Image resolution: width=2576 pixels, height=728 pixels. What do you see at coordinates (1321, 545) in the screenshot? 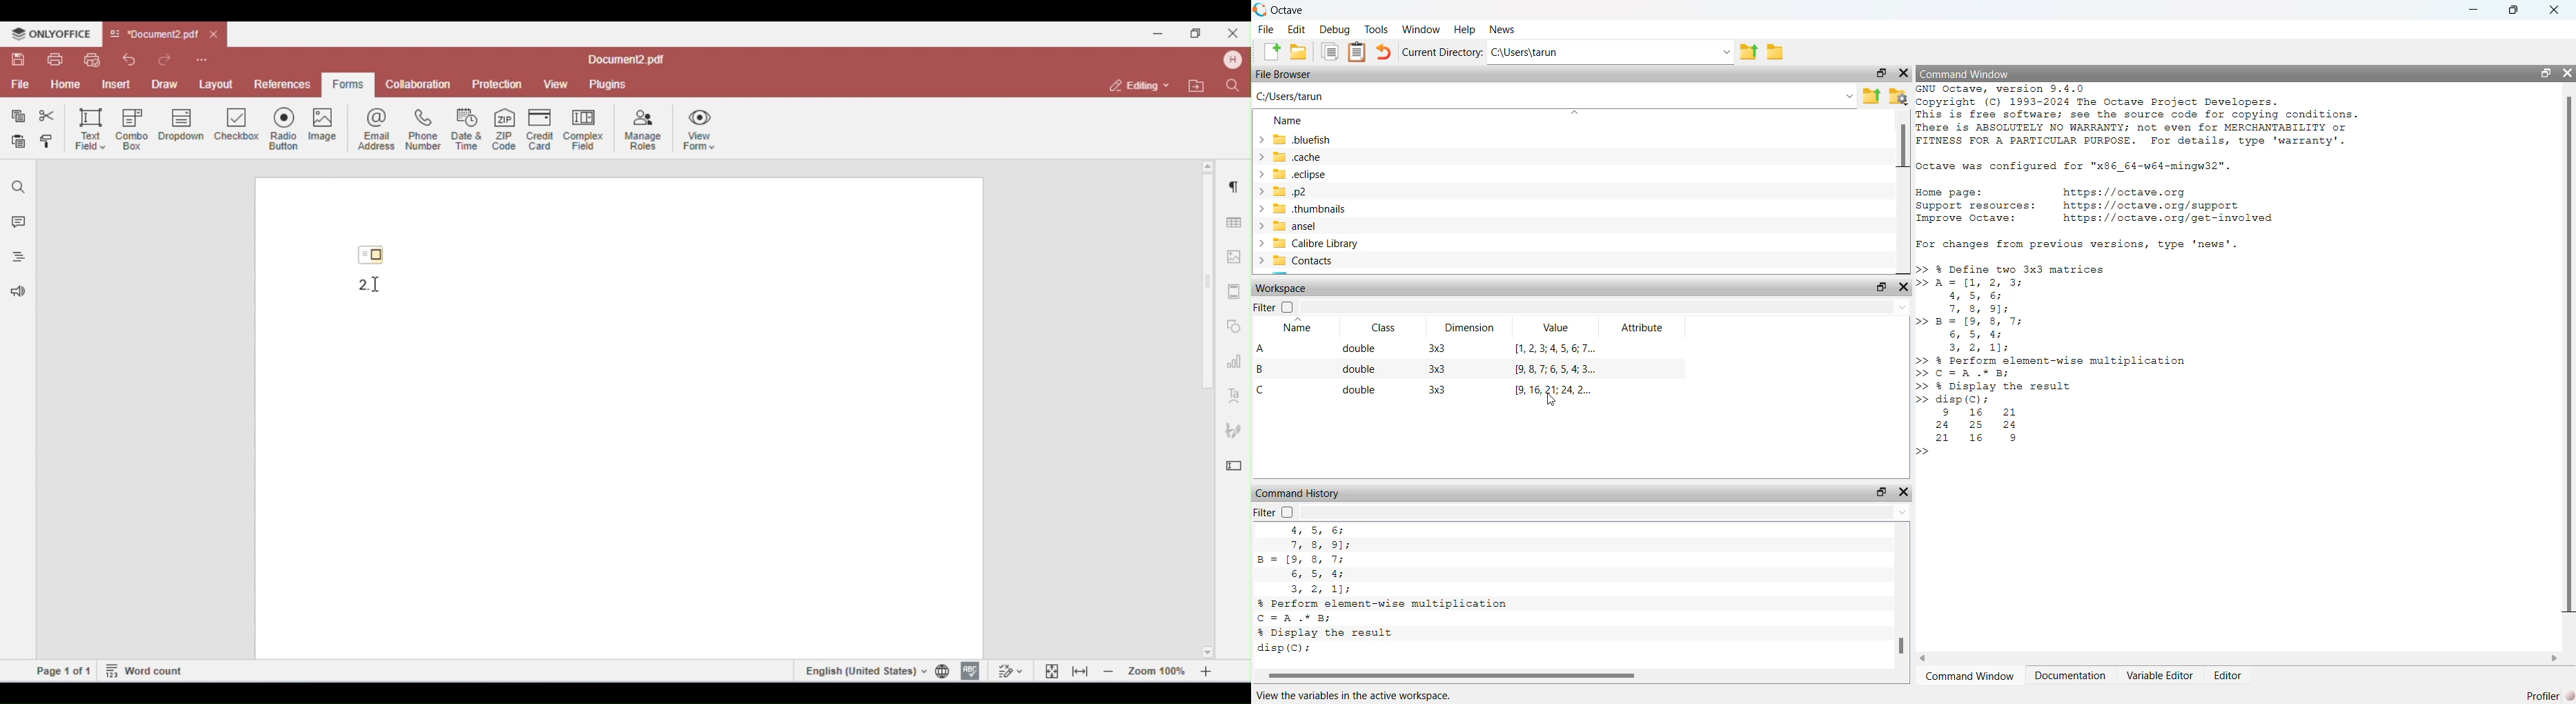
I see `7, 8, 9]:` at bounding box center [1321, 545].